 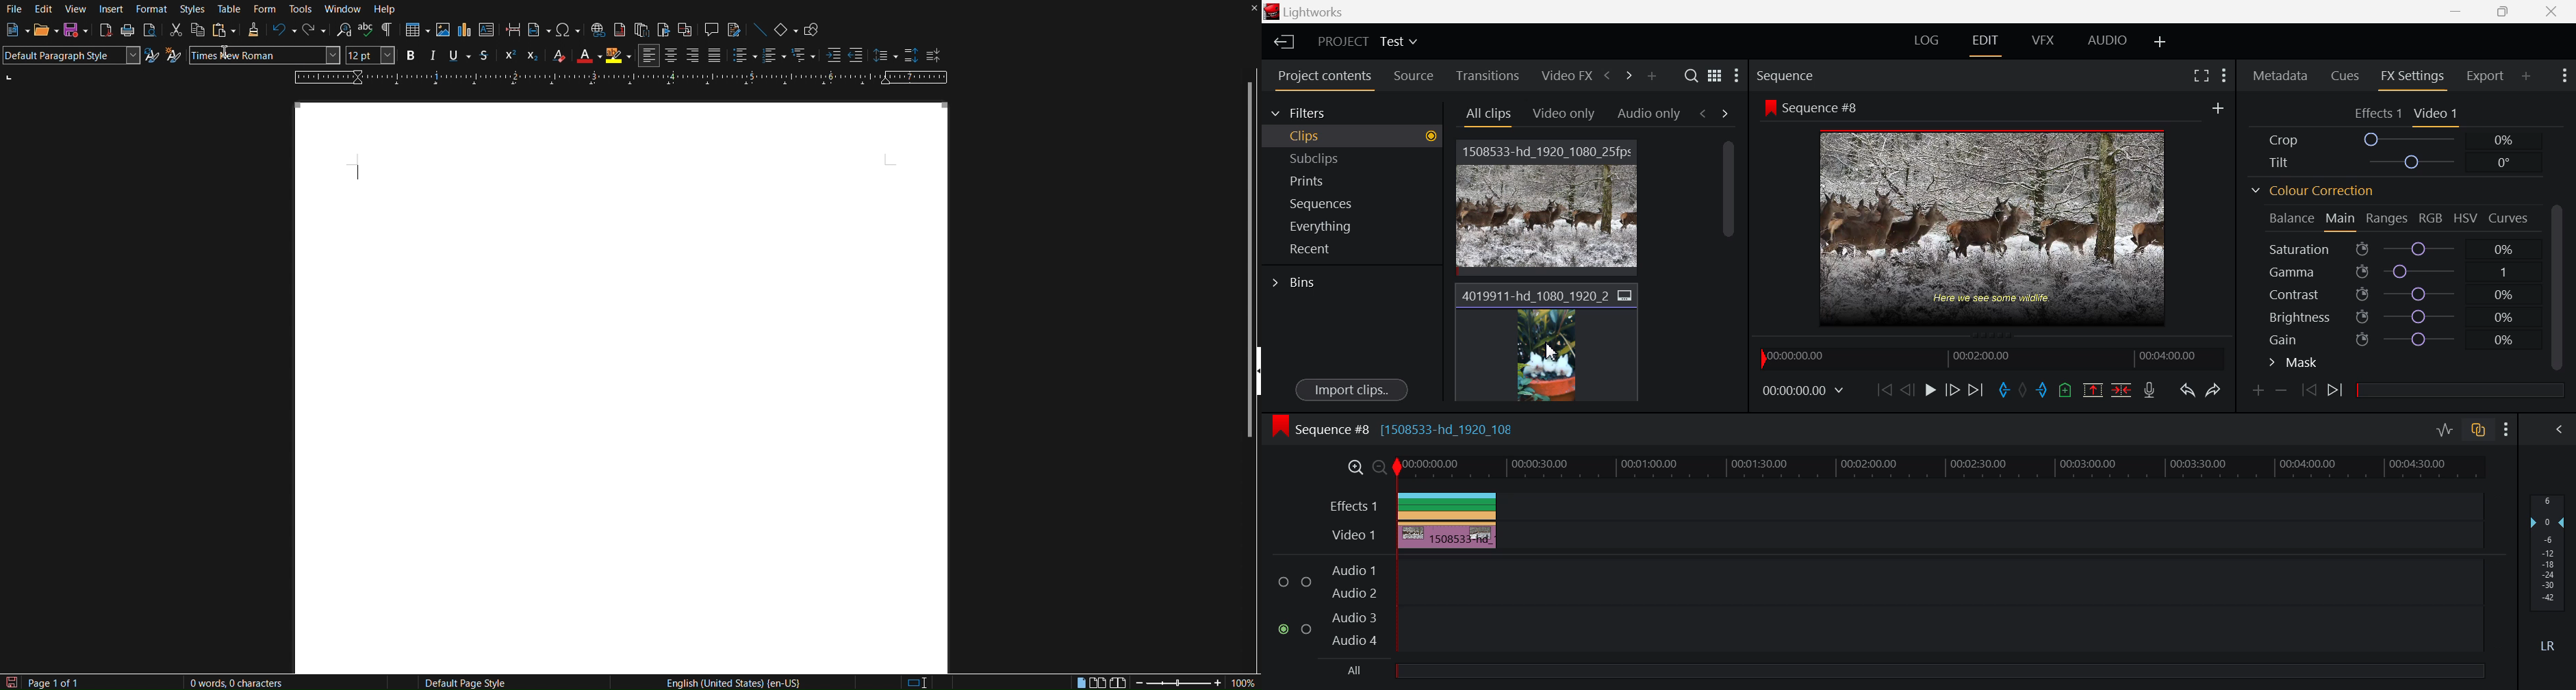 I want to click on Previous keyframe, so click(x=2310, y=392).